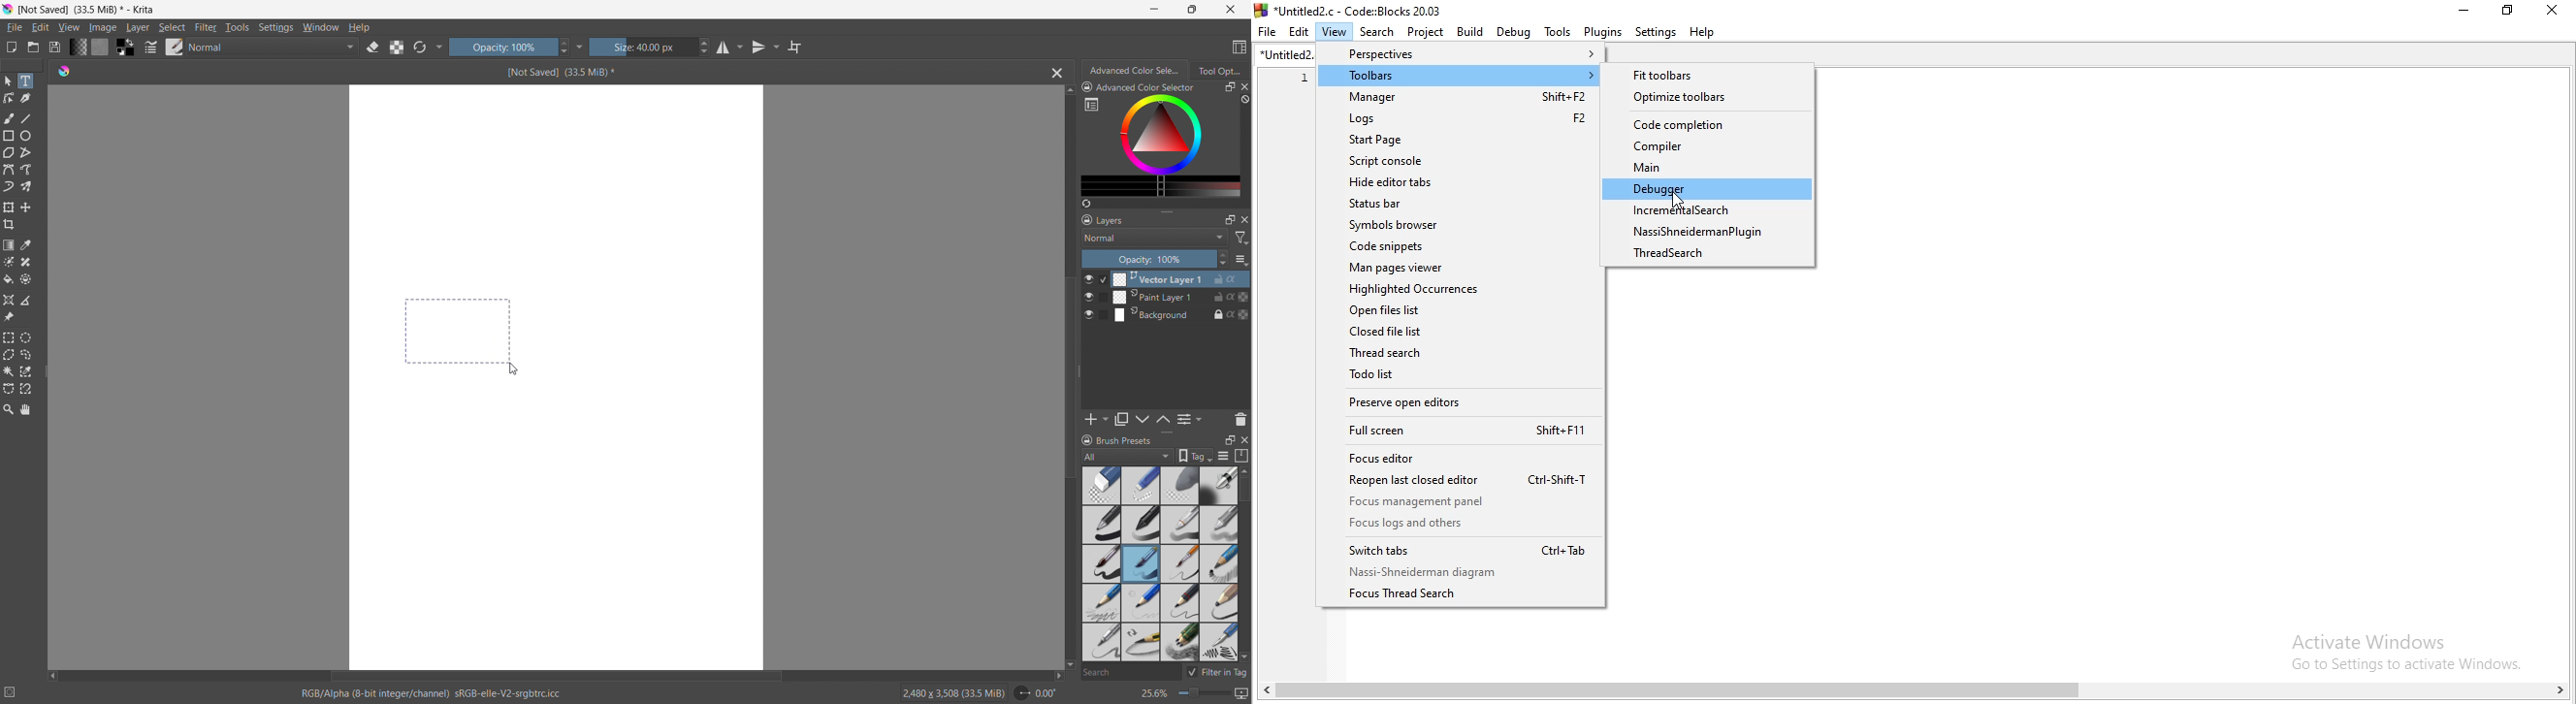  Describe the element at coordinates (14, 27) in the screenshot. I see `file` at that location.